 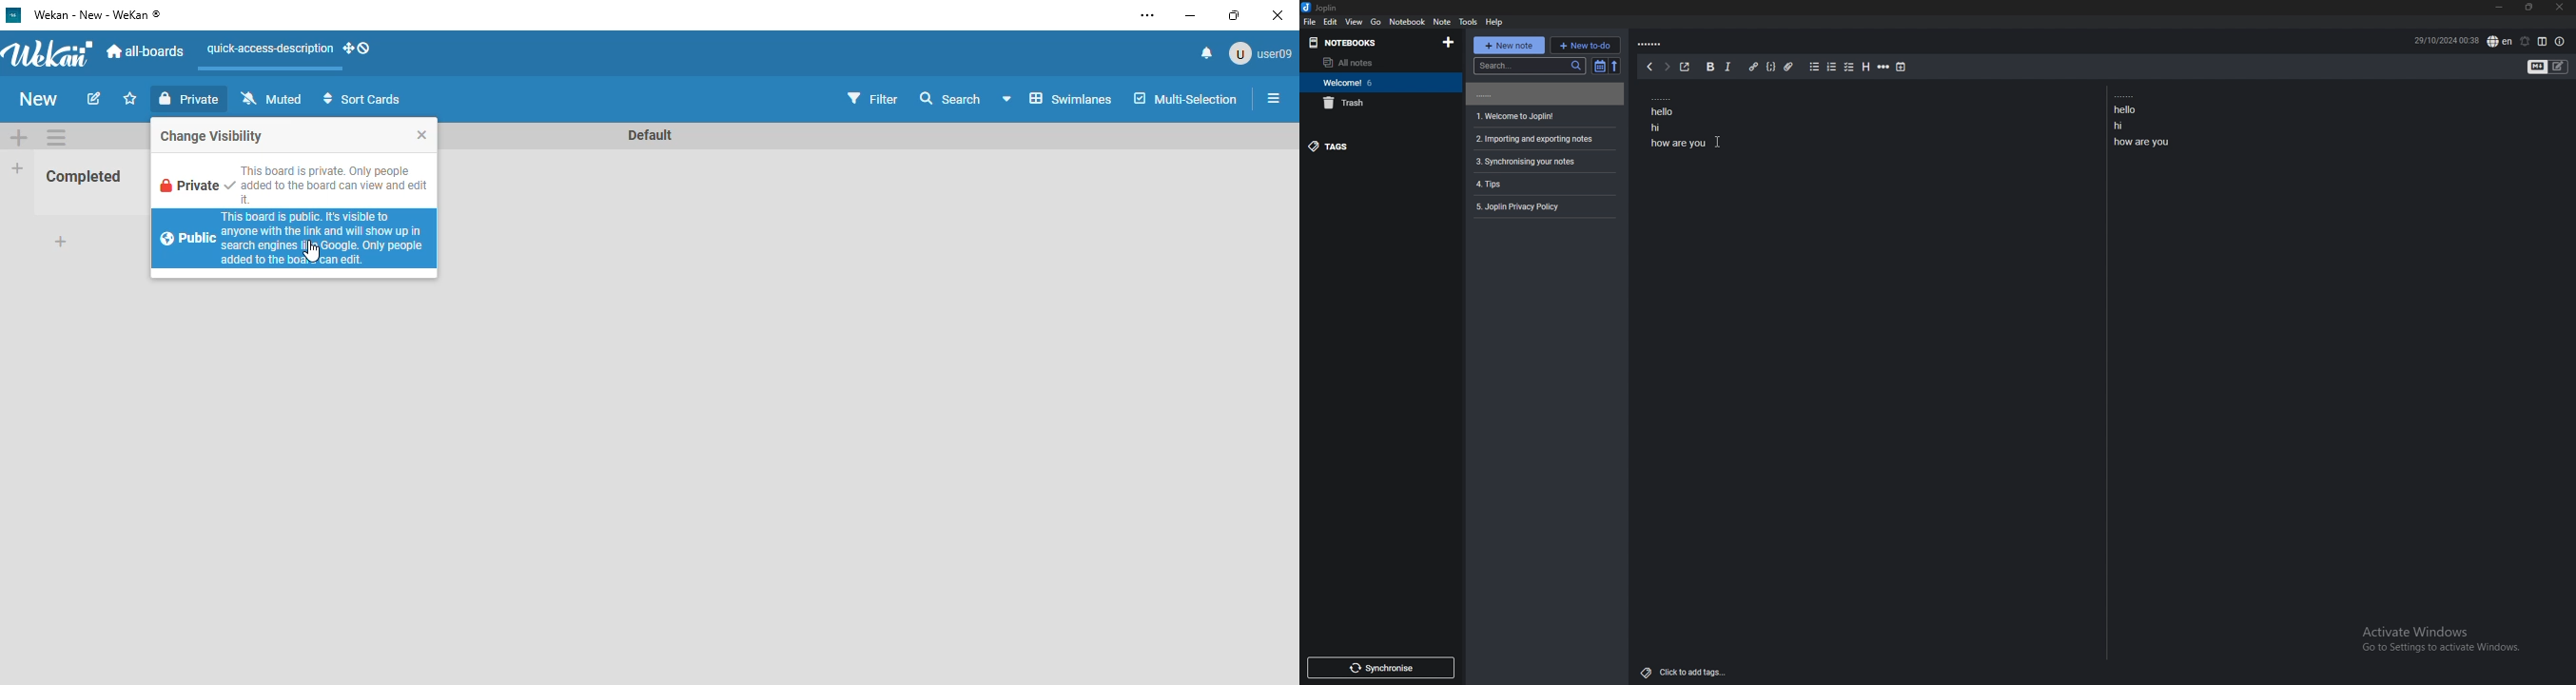 I want to click on new note, so click(x=1508, y=45).